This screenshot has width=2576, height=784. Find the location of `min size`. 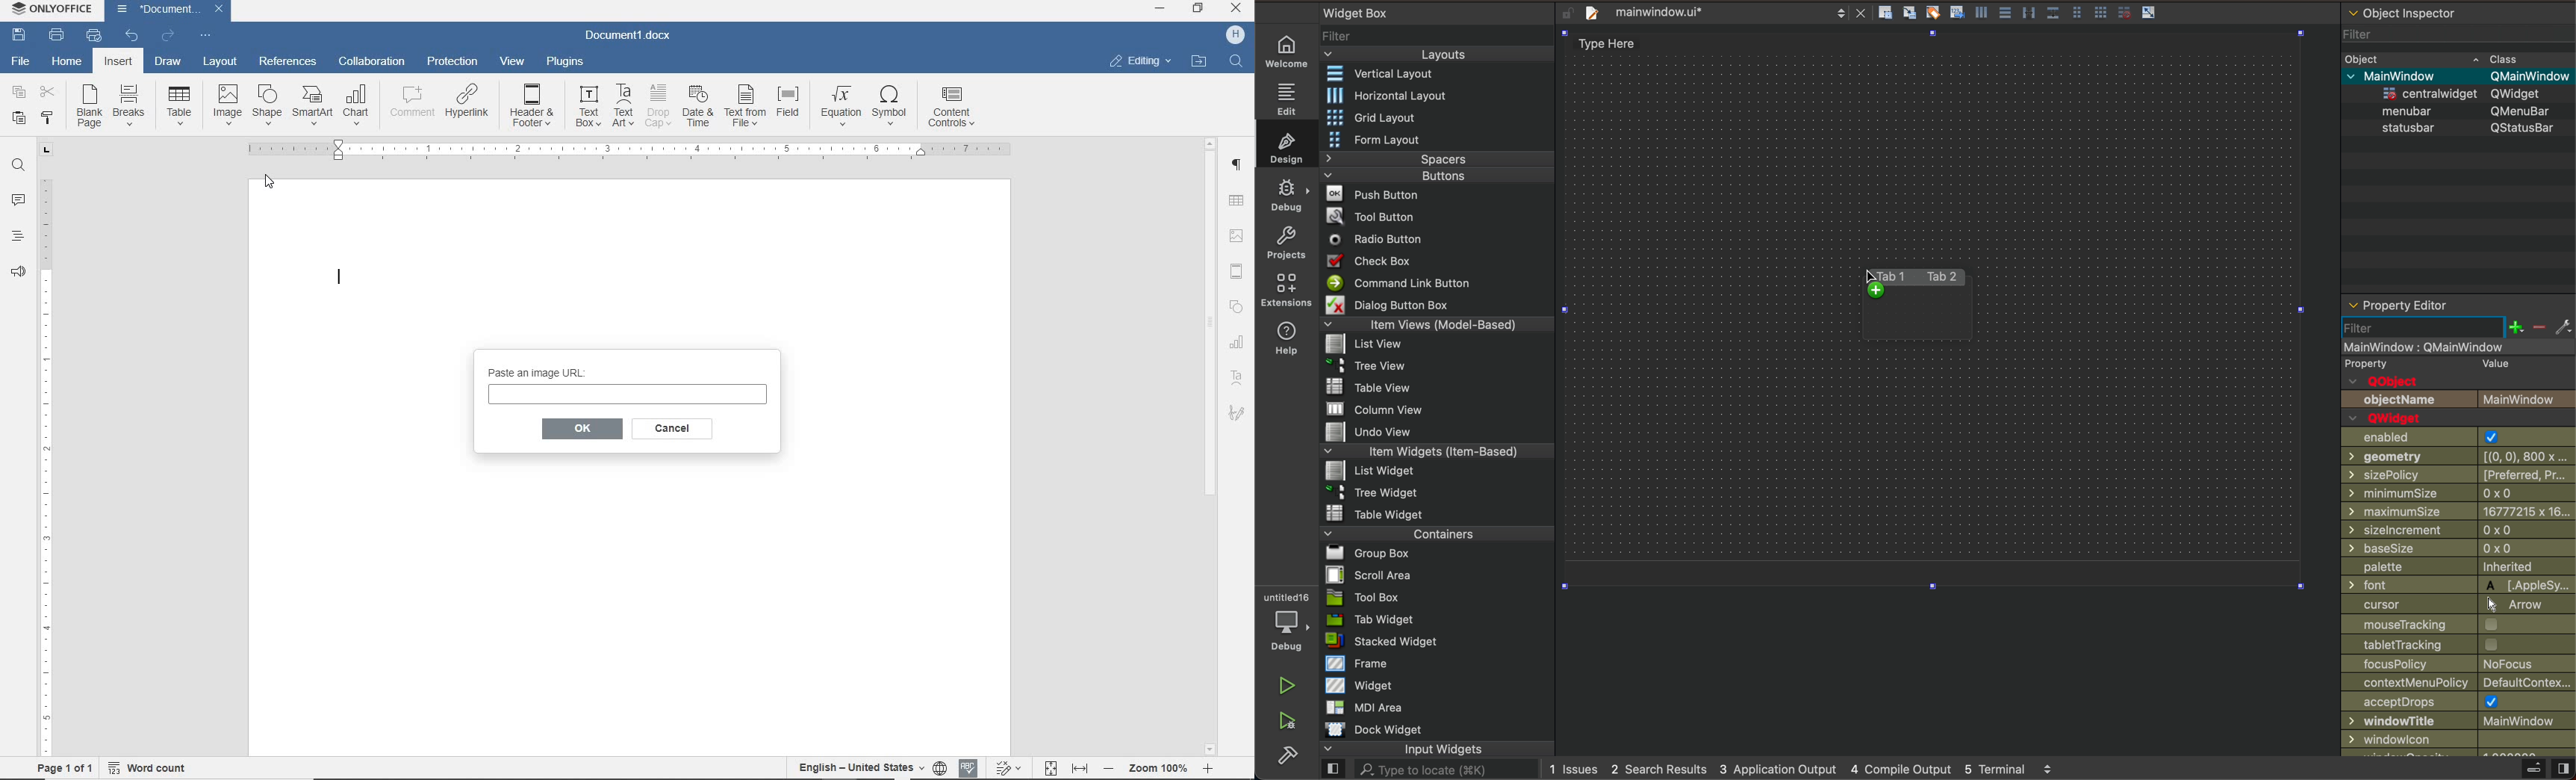

min size is located at coordinates (2460, 494).